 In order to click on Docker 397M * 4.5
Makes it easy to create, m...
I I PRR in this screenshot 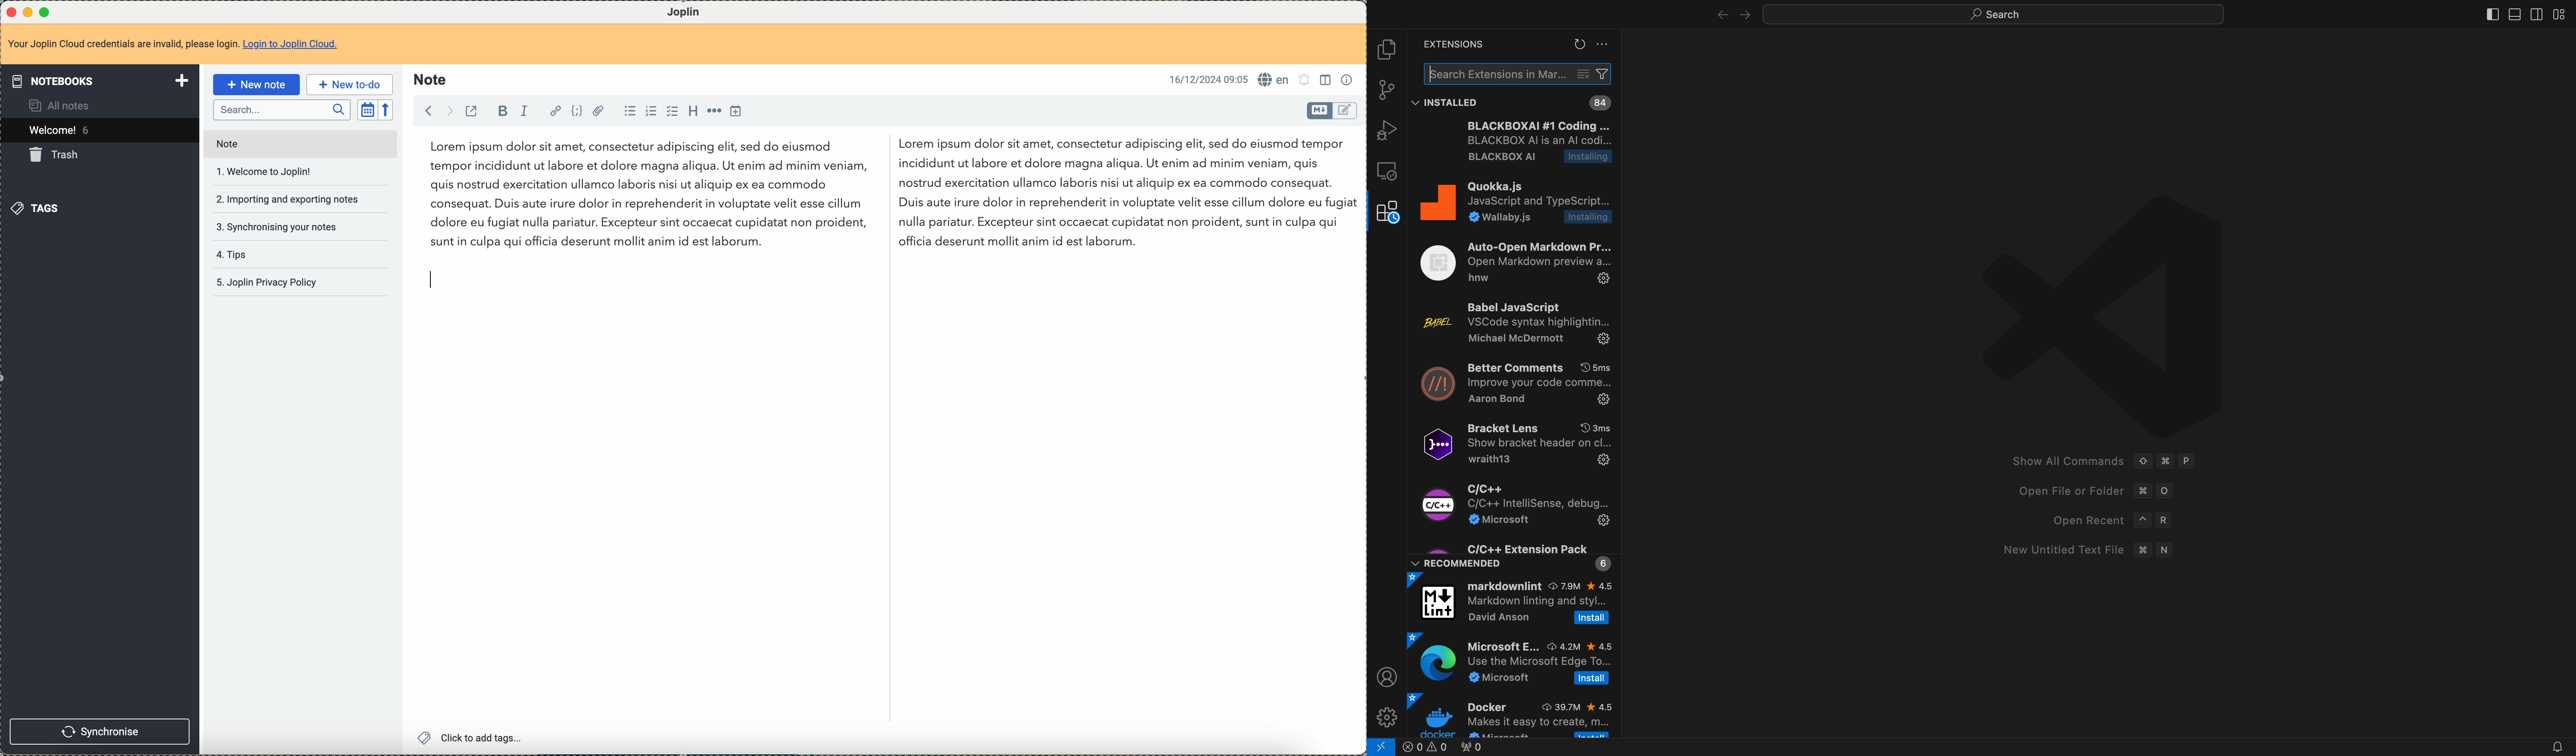, I will do `click(1512, 717)`.